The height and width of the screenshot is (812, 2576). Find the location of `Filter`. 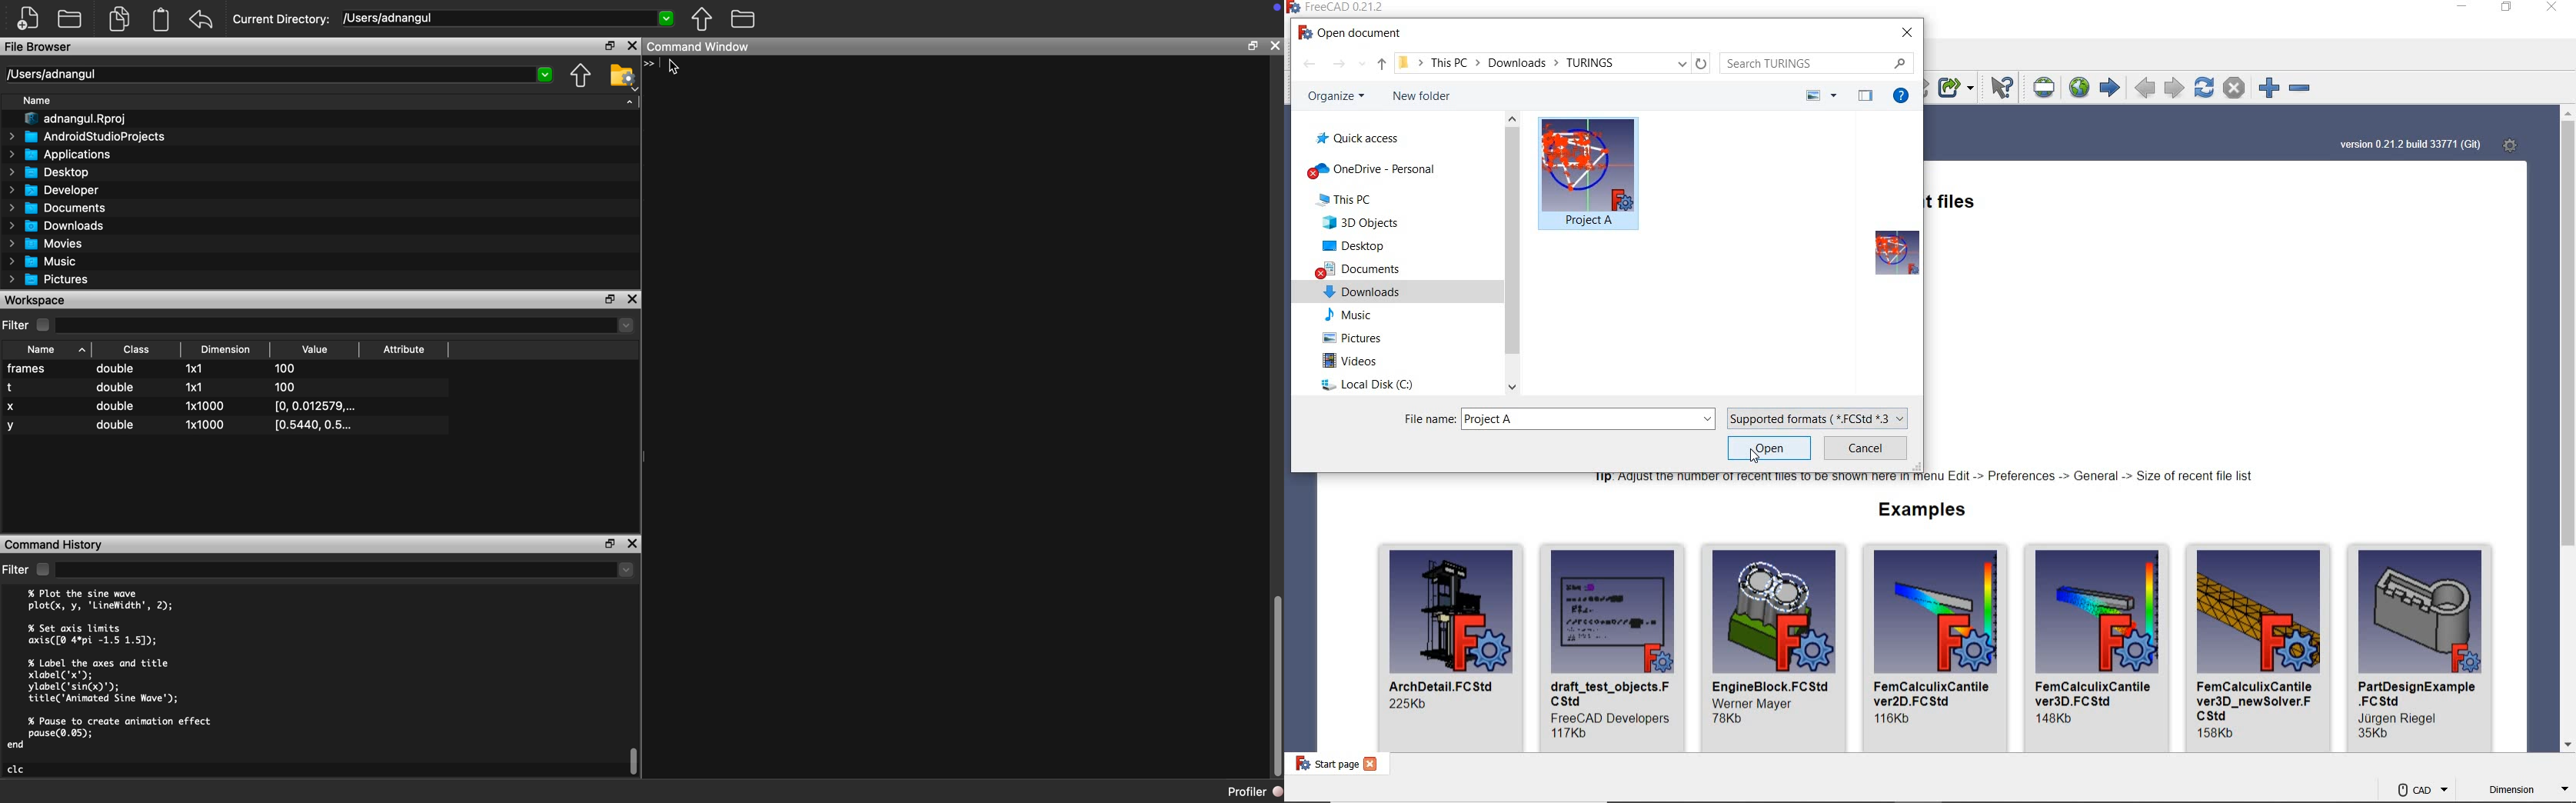

Filter is located at coordinates (17, 324).